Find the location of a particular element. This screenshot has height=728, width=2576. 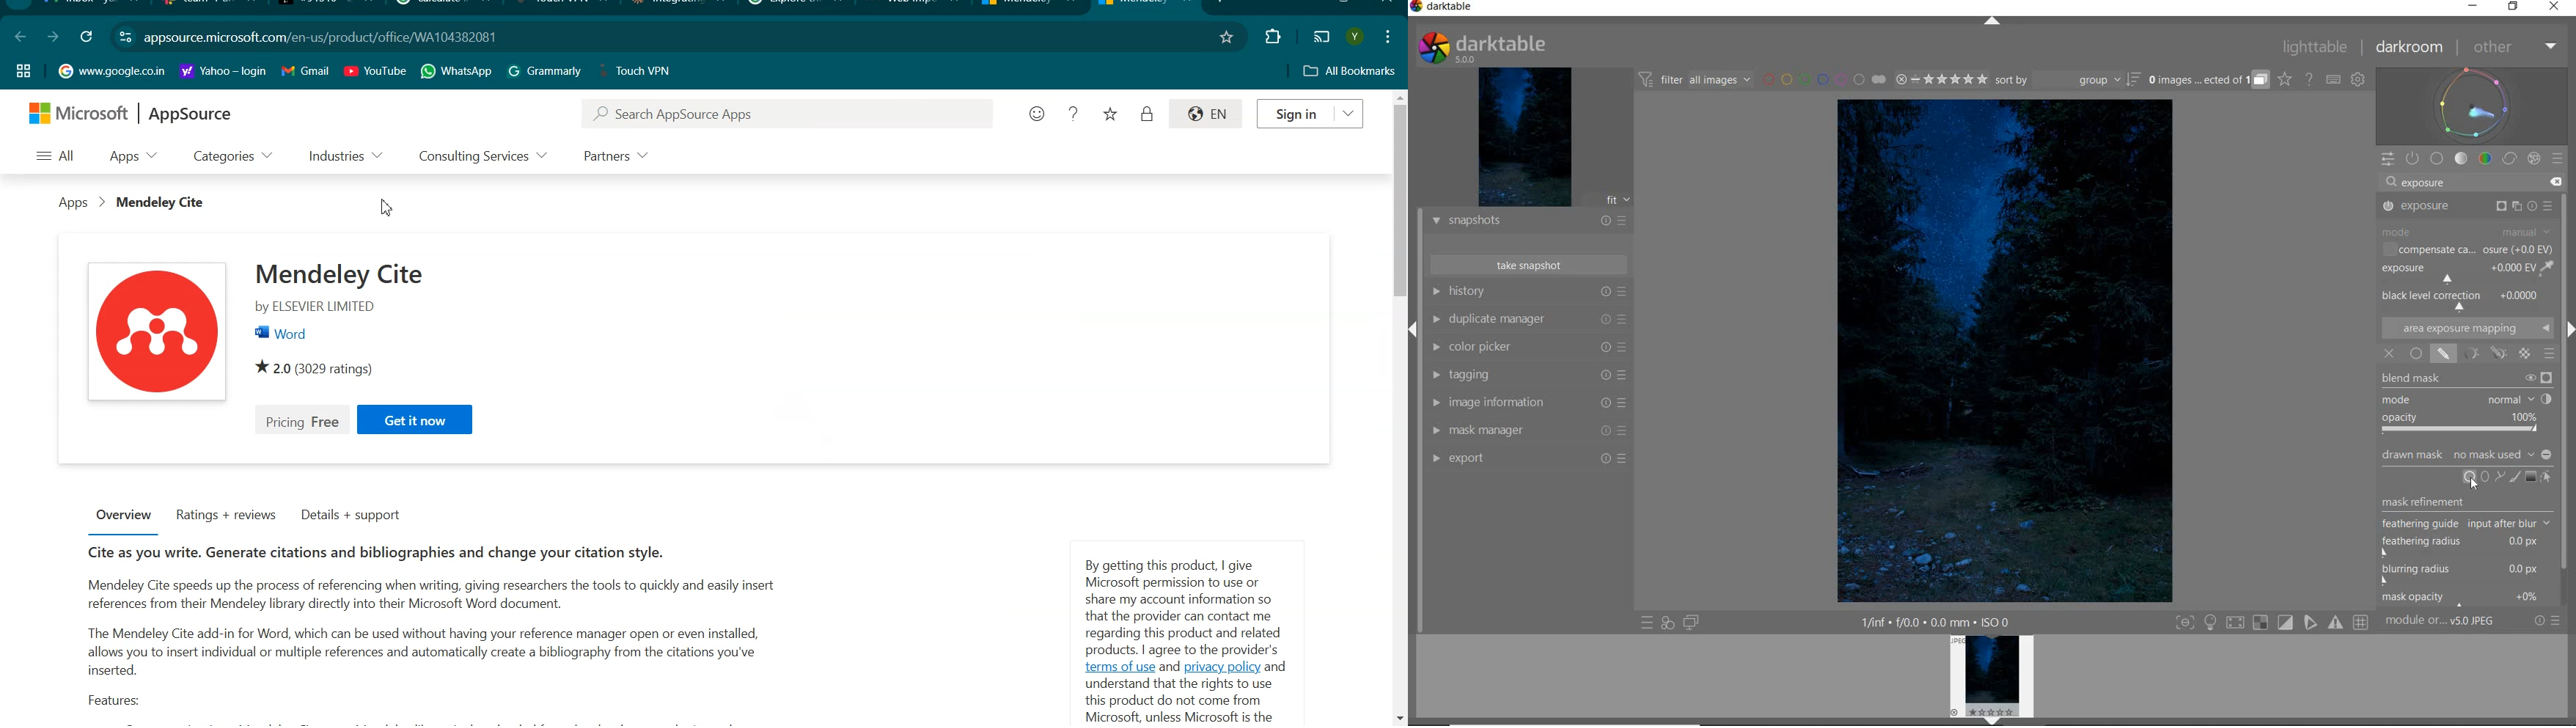

OTHER is located at coordinates (2513, 47).